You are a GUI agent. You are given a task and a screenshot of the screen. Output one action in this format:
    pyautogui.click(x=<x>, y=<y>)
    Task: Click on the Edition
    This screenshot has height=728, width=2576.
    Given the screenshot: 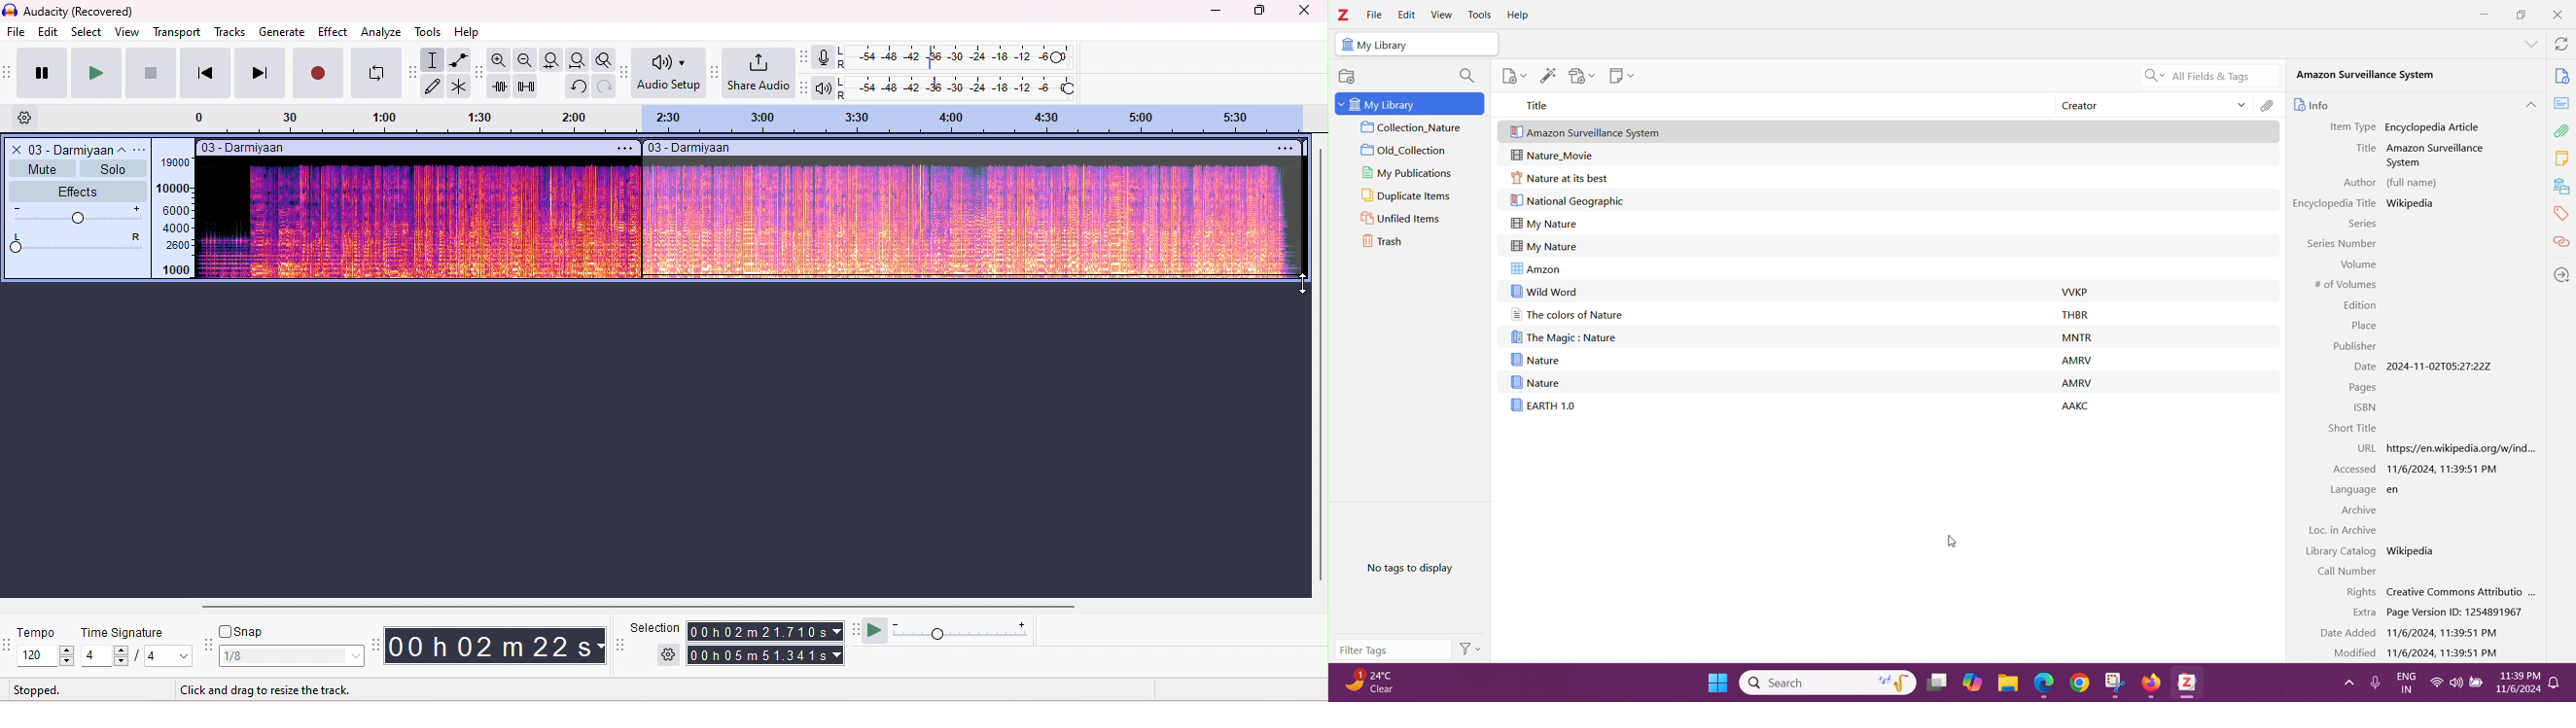 What is the action you would take?
    pyautogui.click(x=2358, y=306)
    